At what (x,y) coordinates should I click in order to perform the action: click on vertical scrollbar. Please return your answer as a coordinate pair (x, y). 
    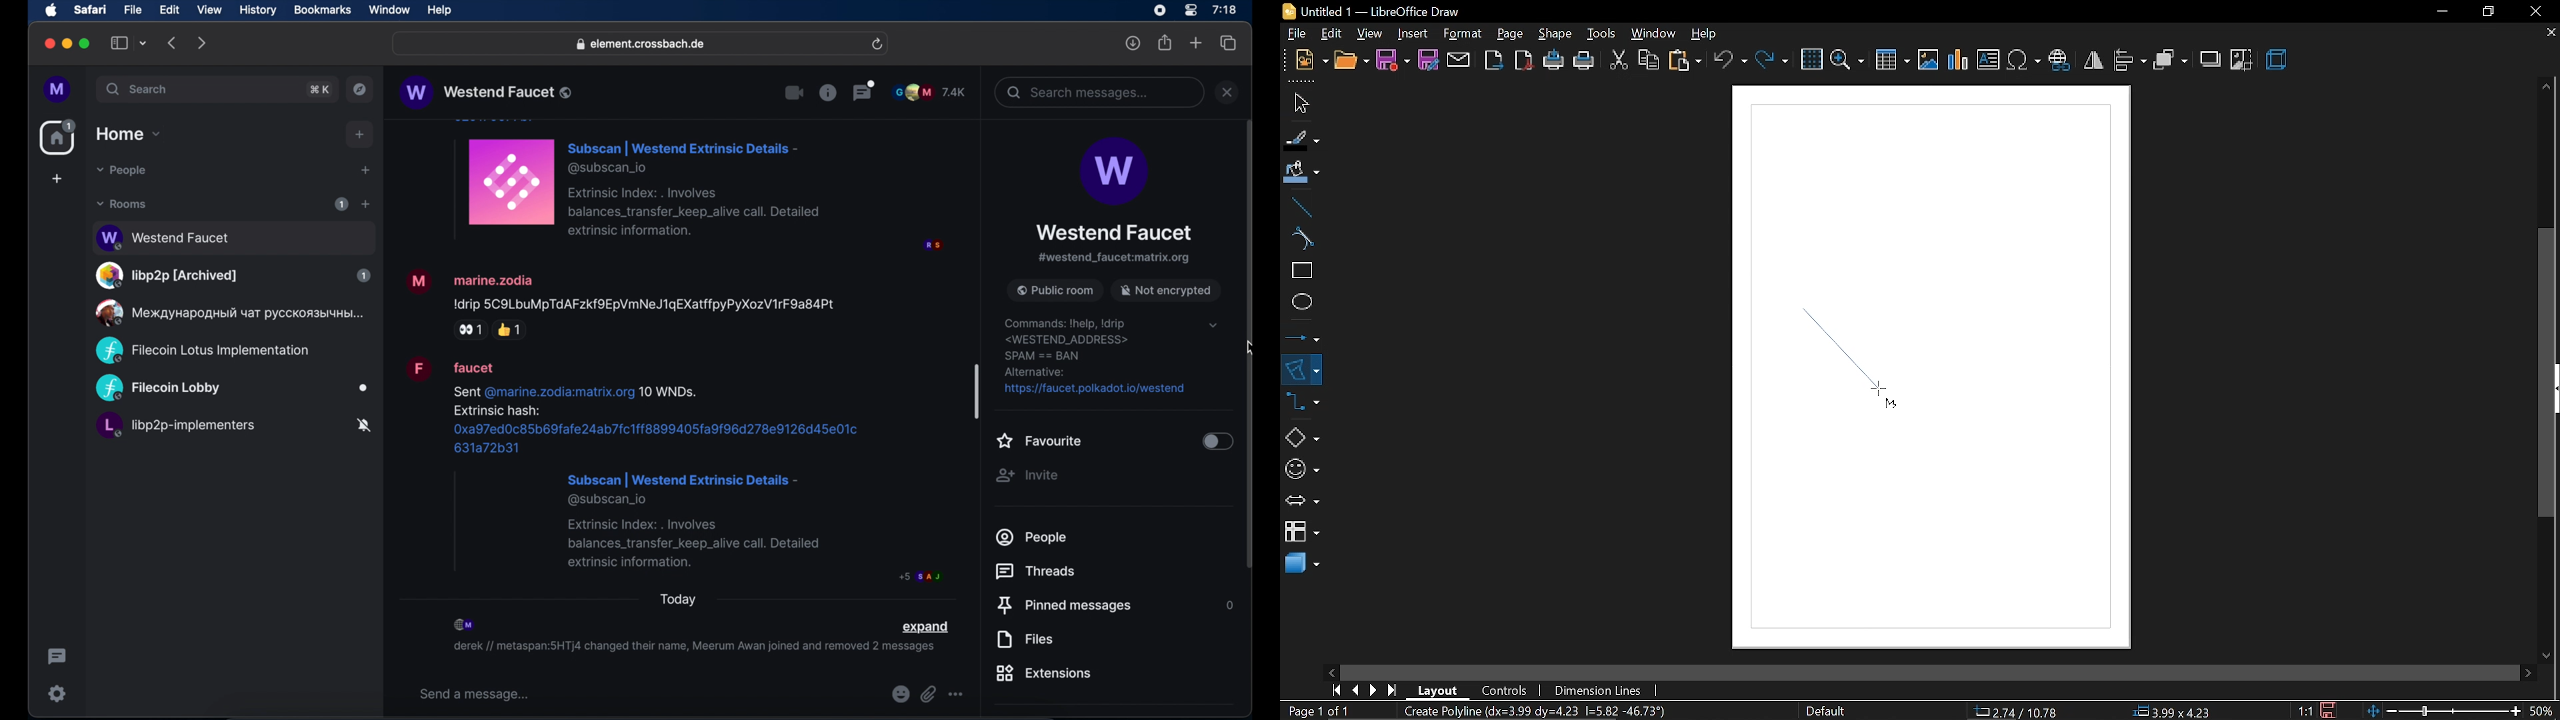
    Looking at the image, I should click on (2548, 373).